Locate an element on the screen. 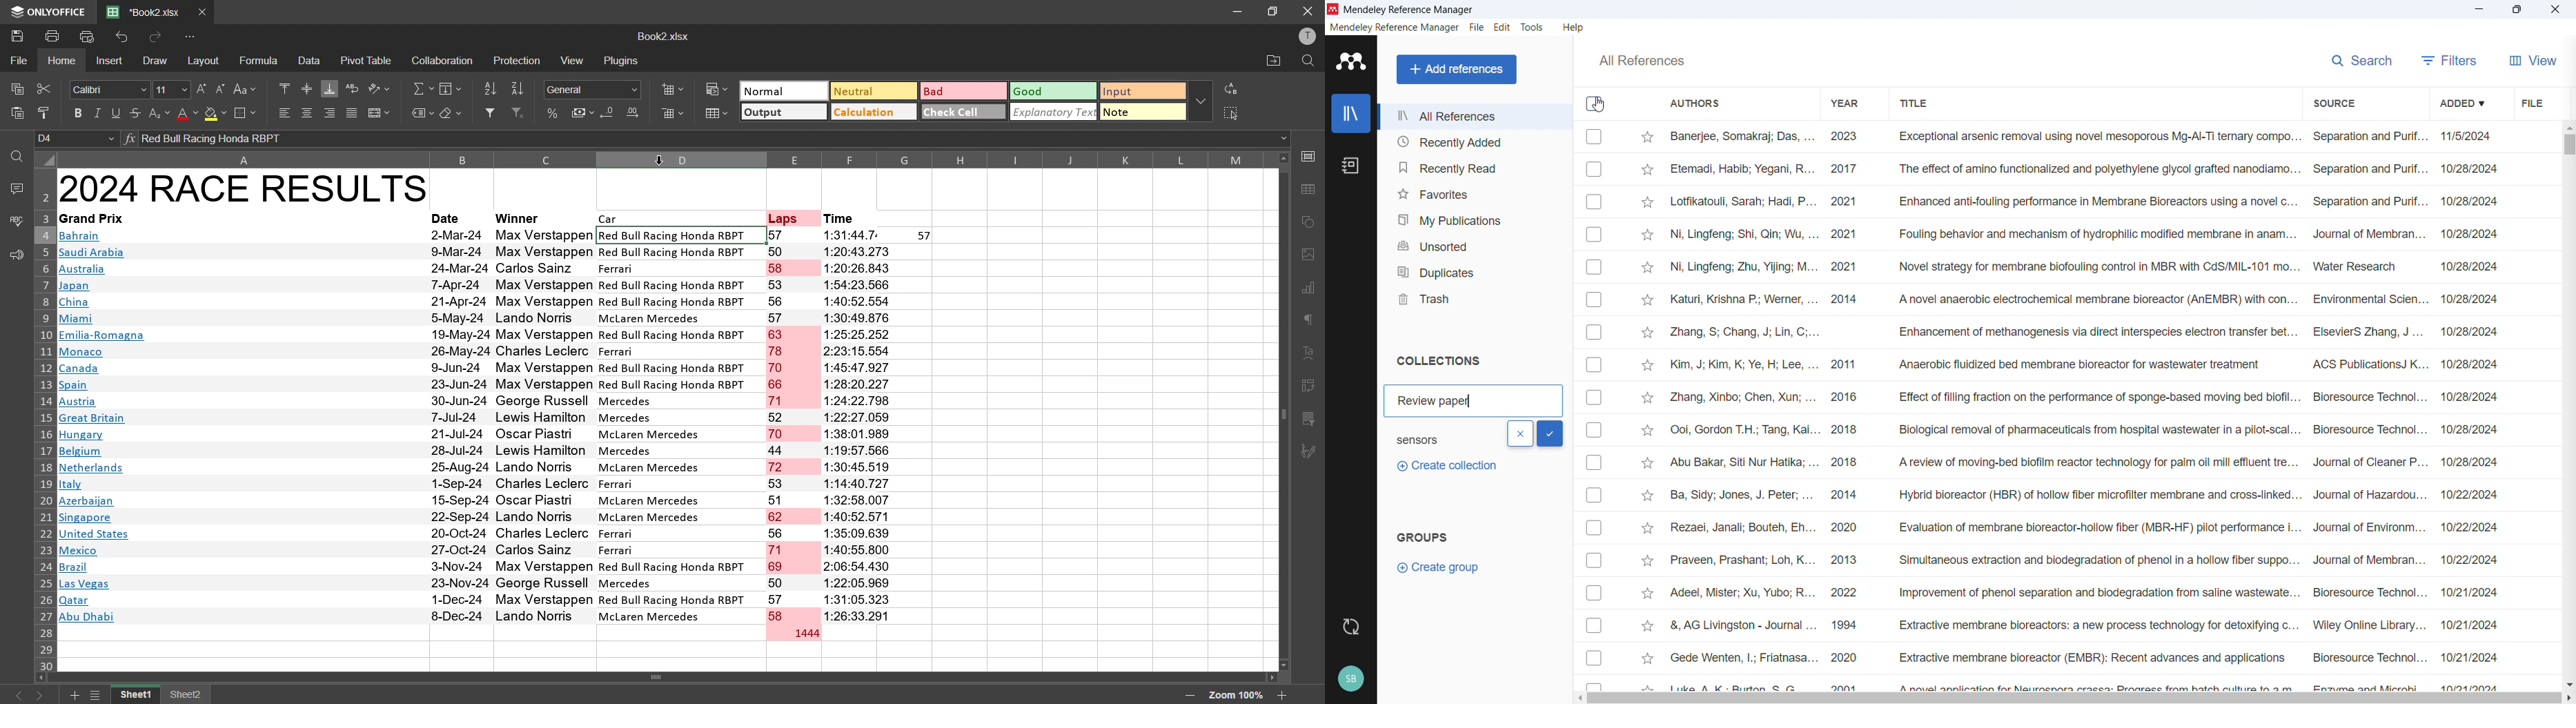 The image size is (2576, 728). align right is located at coordinates (333, 113).